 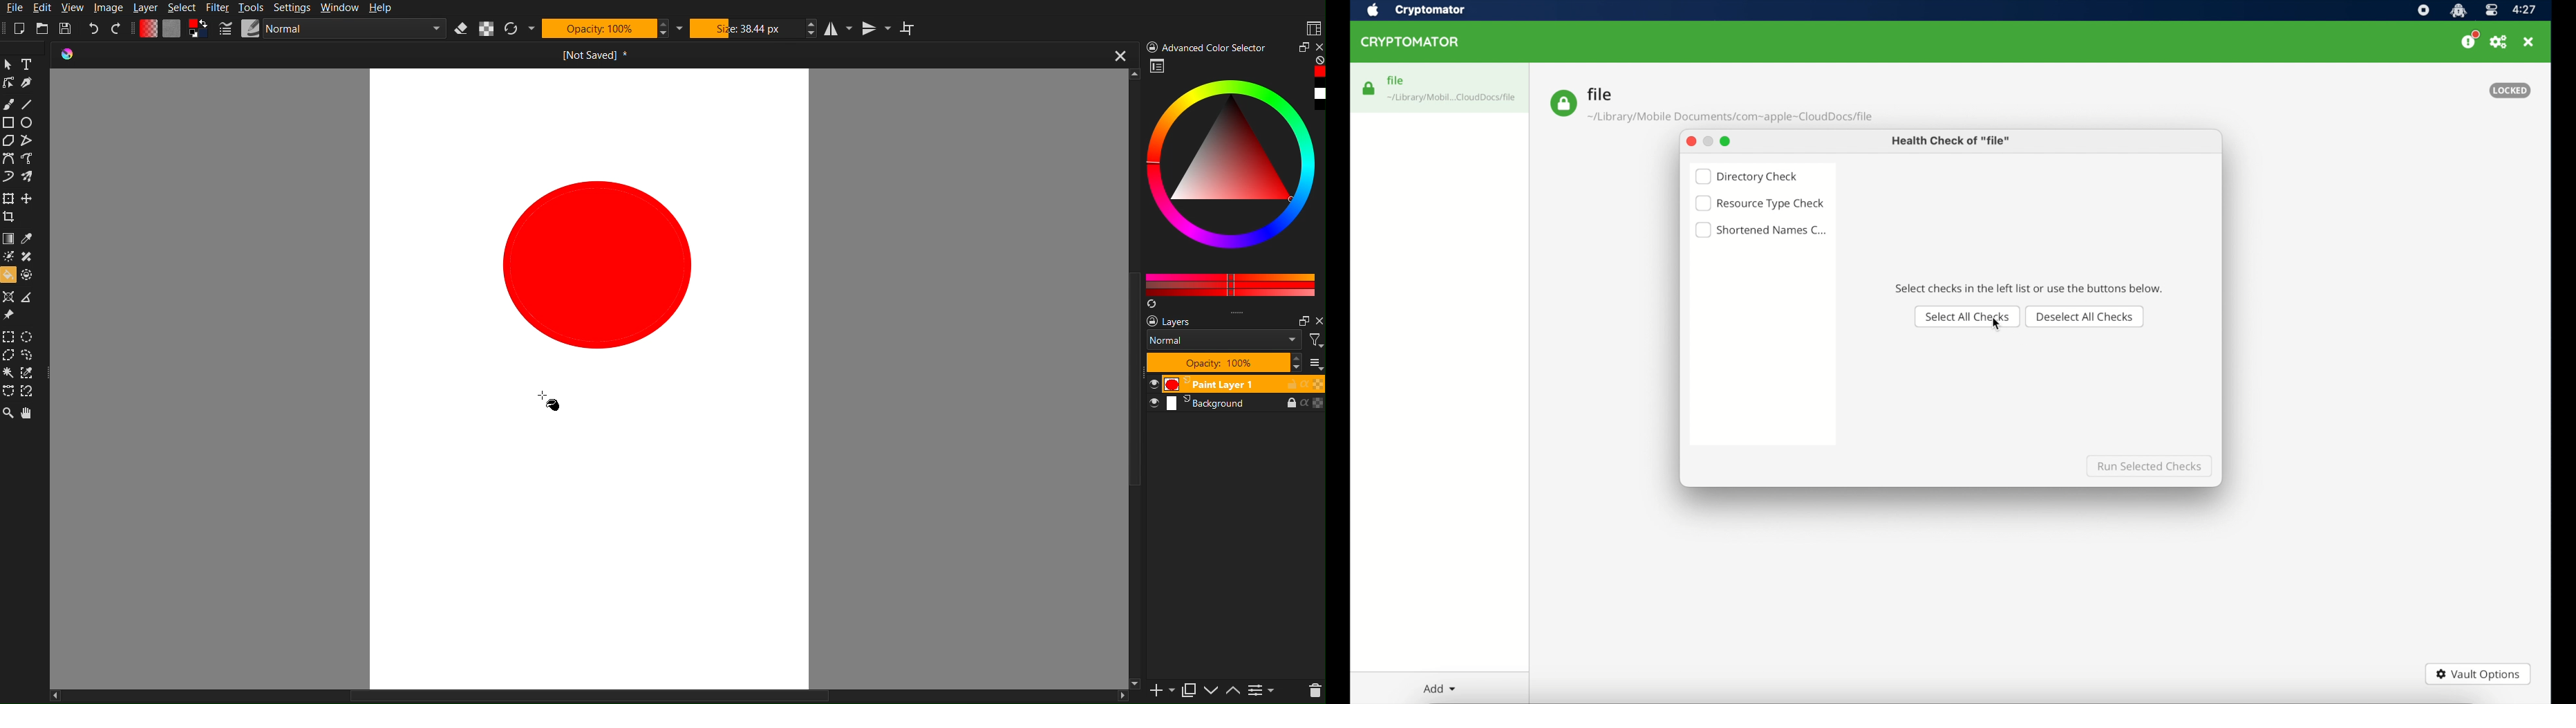 I want to click on Circle, so click(x=27, y=122).